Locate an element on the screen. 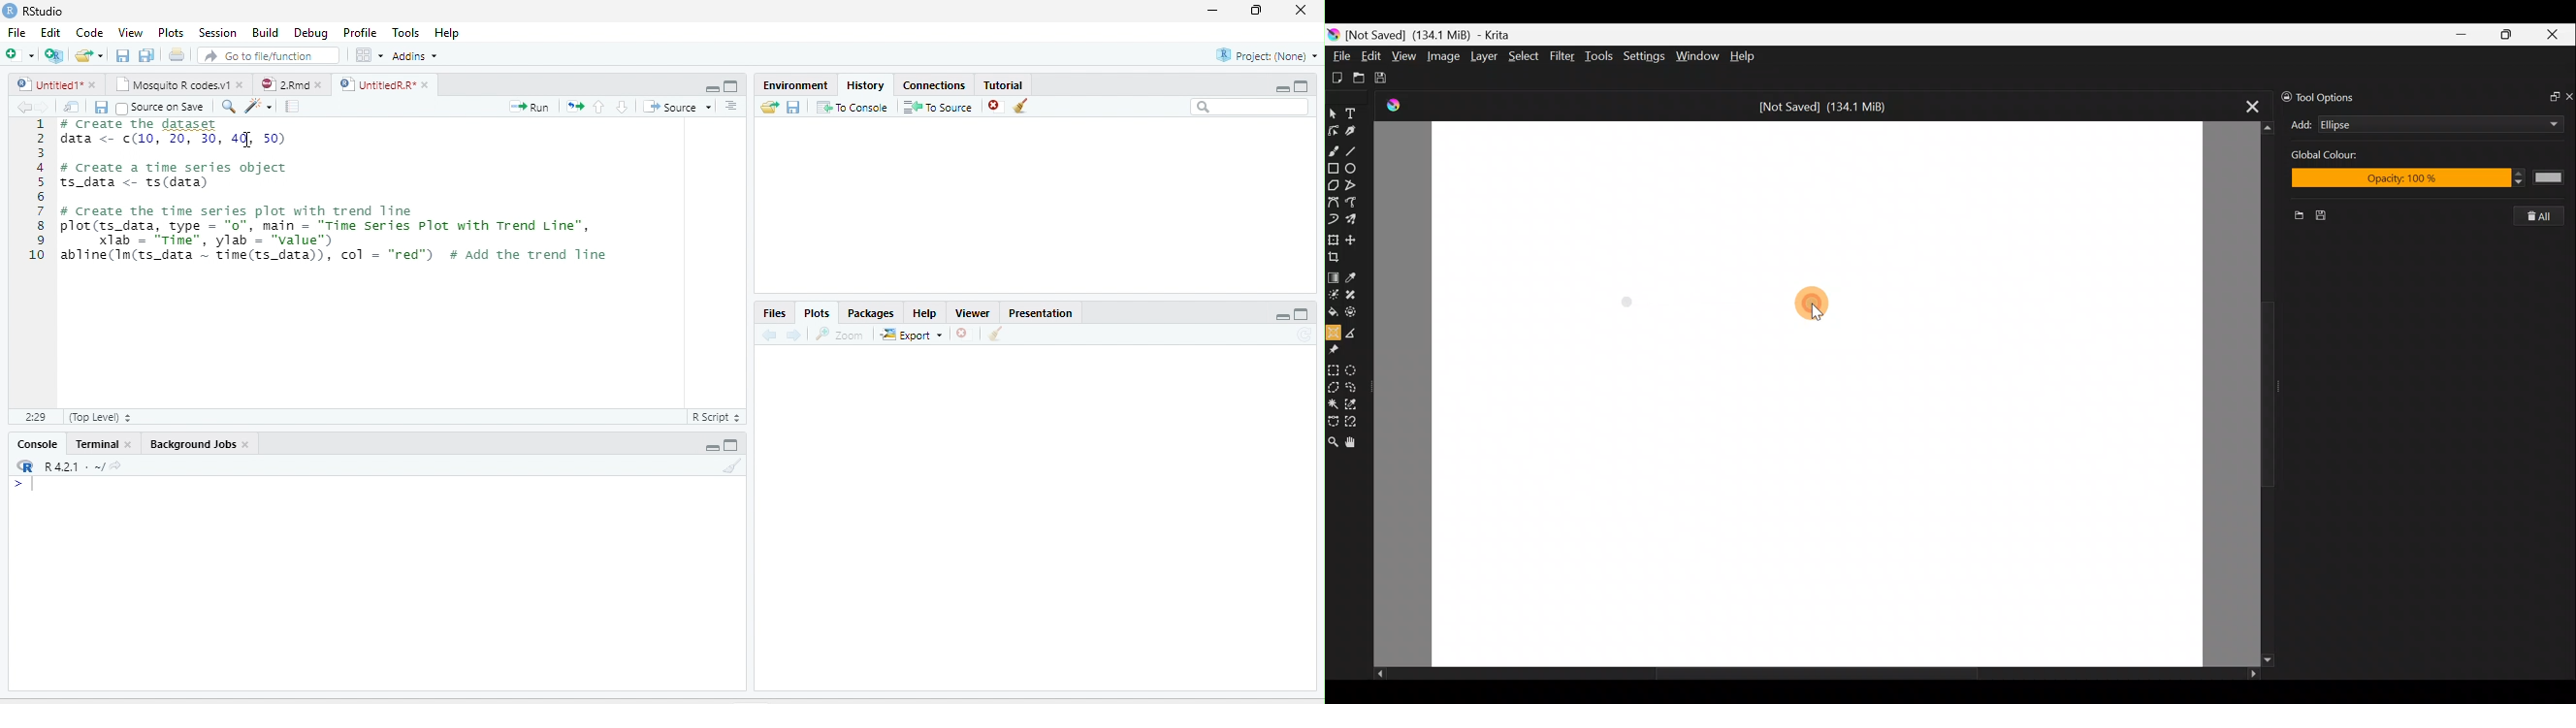 This screenshot has height=728, width=2576. Open recent files is located at coordinates (101, 55).